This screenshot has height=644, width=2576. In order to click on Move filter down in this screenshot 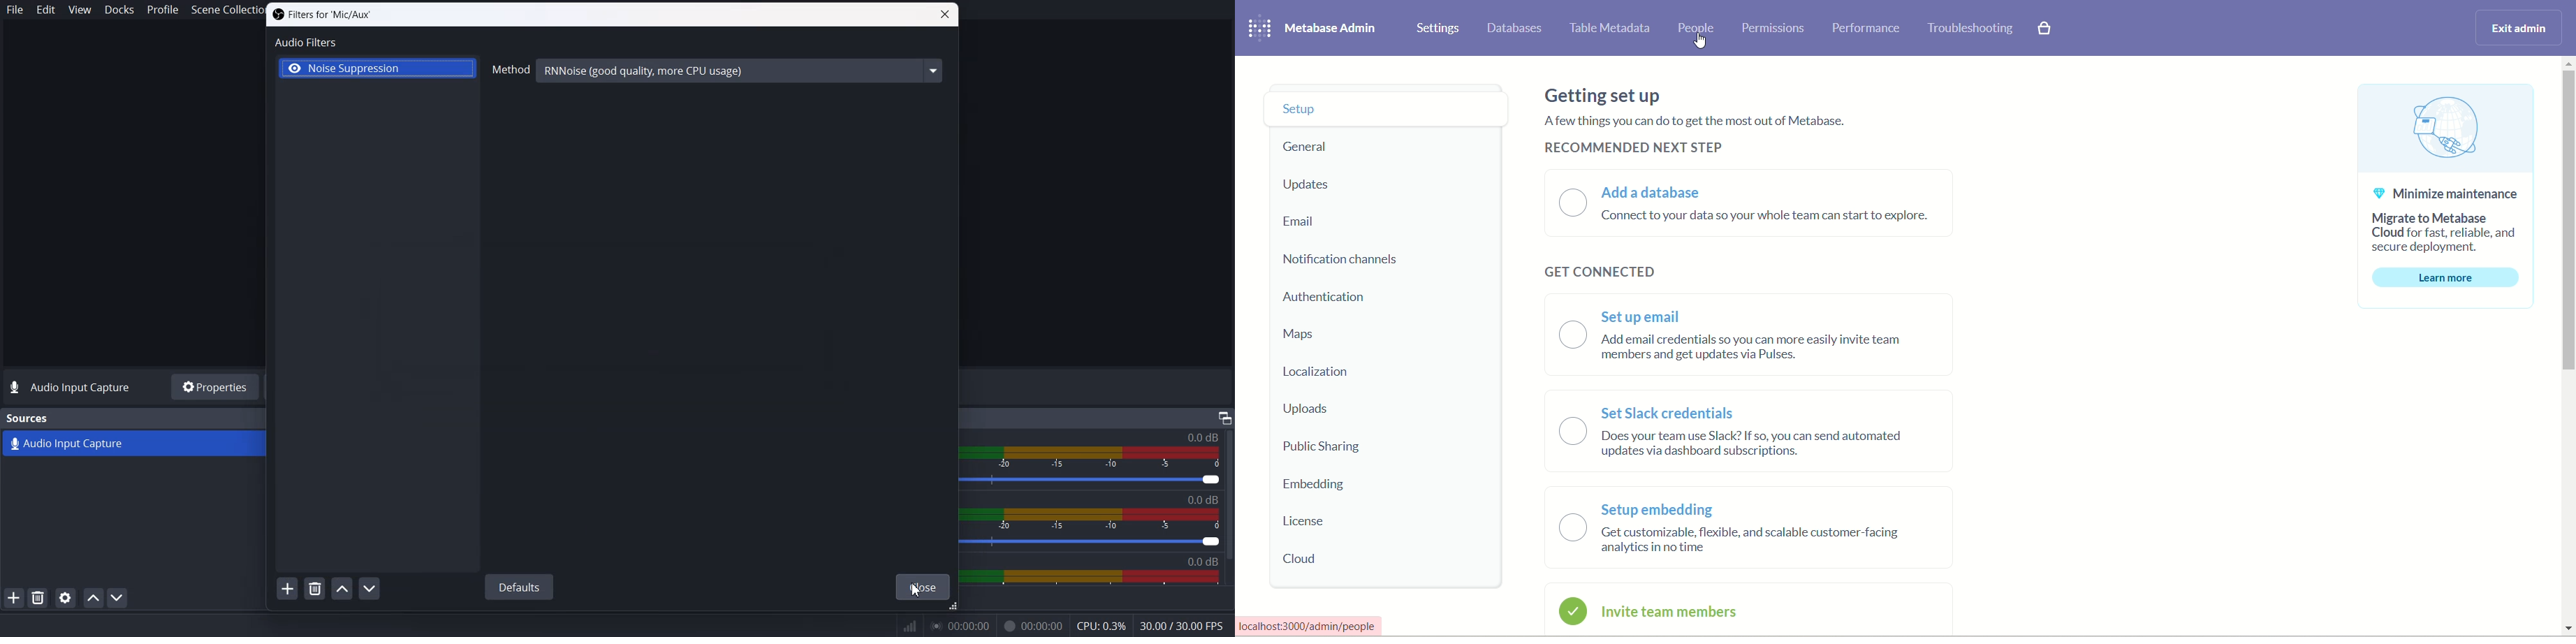, I will do `click(369, 588)`.